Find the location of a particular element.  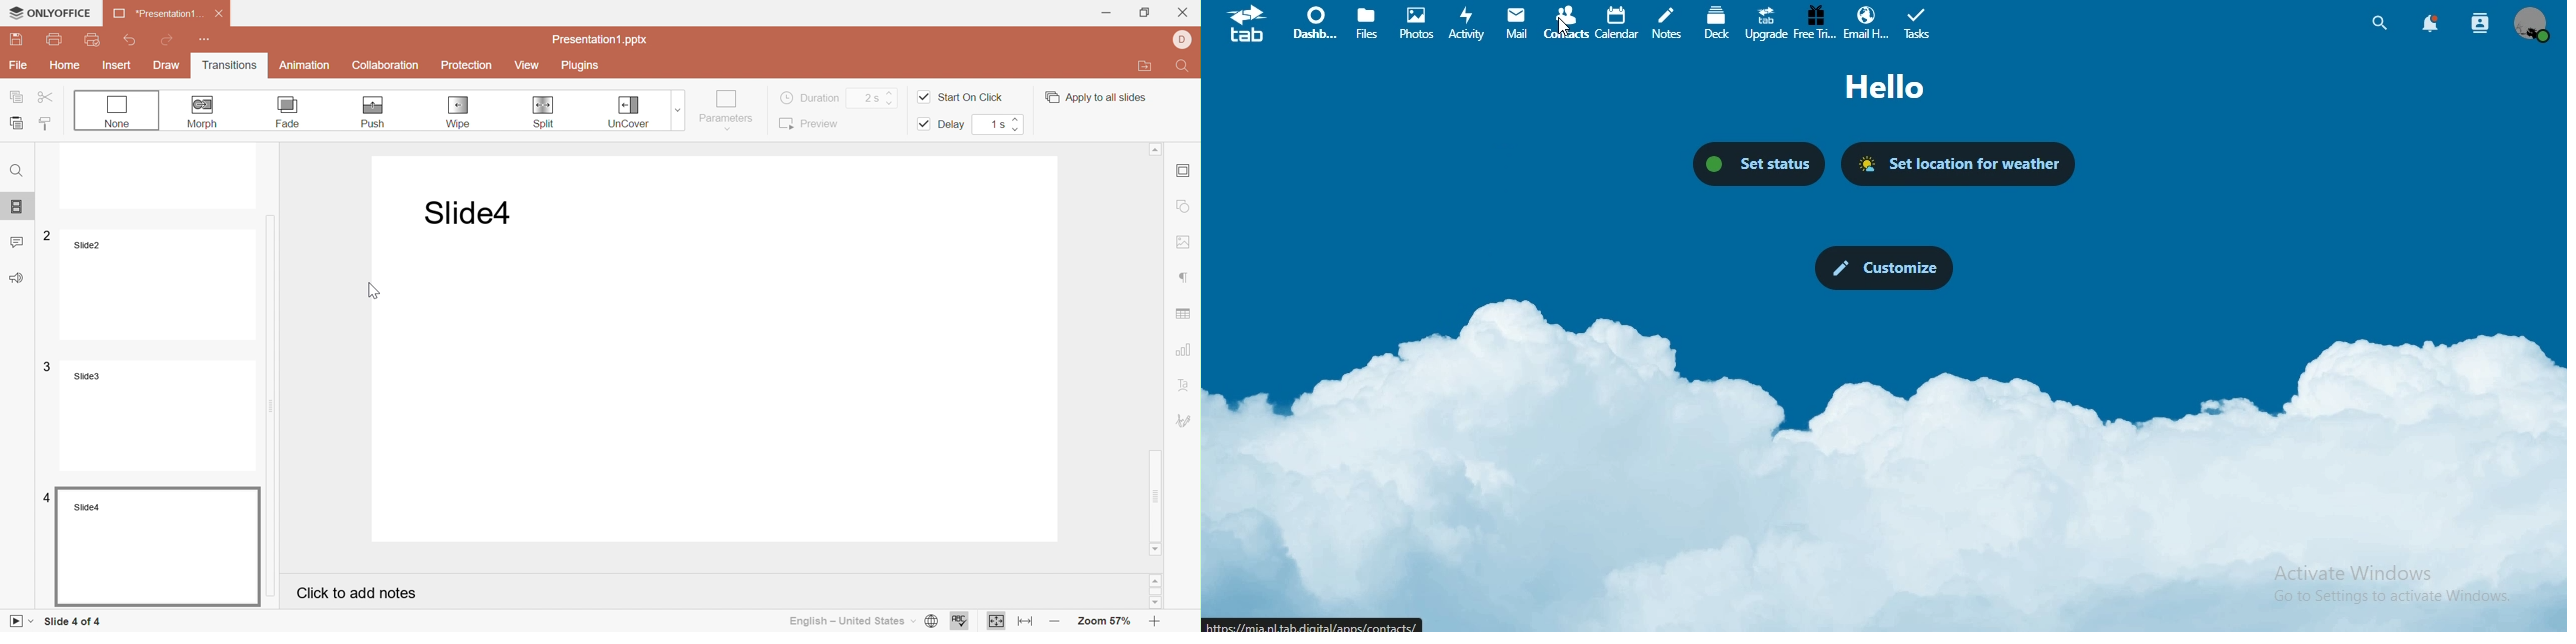

ONLYOFFICE is located at coordinates (48, 10).